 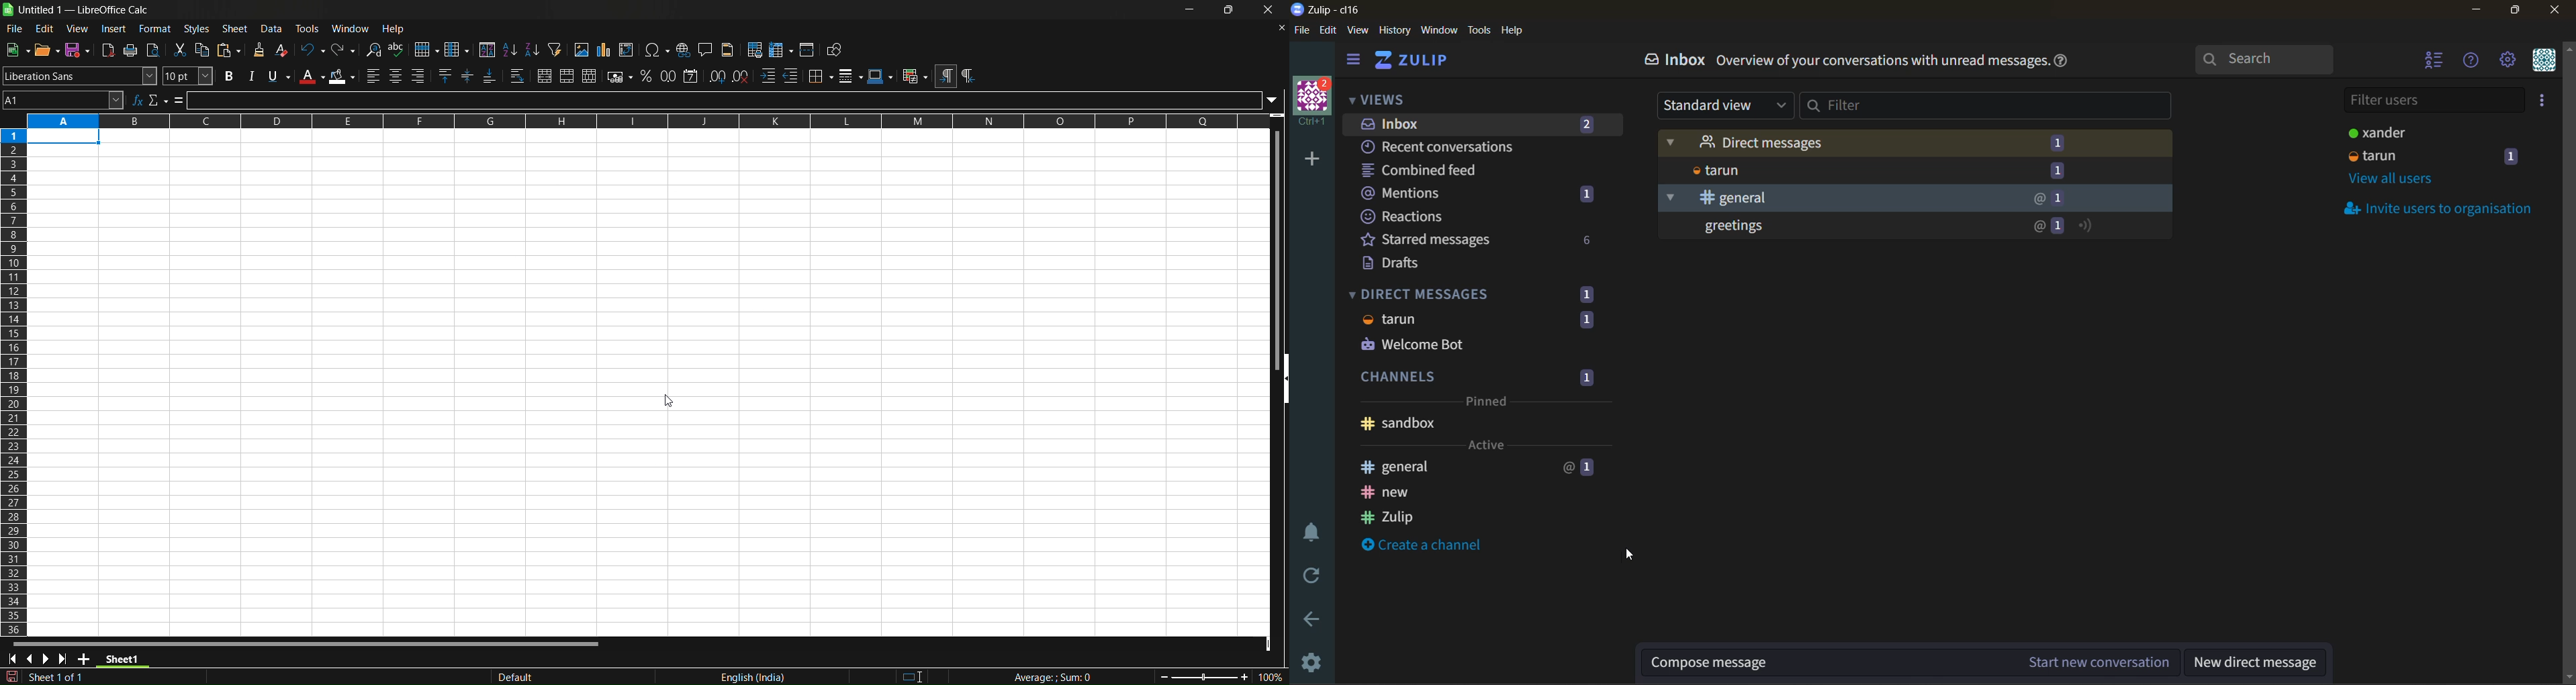 I want to click on decrease indent, so click(x=792, y=76).